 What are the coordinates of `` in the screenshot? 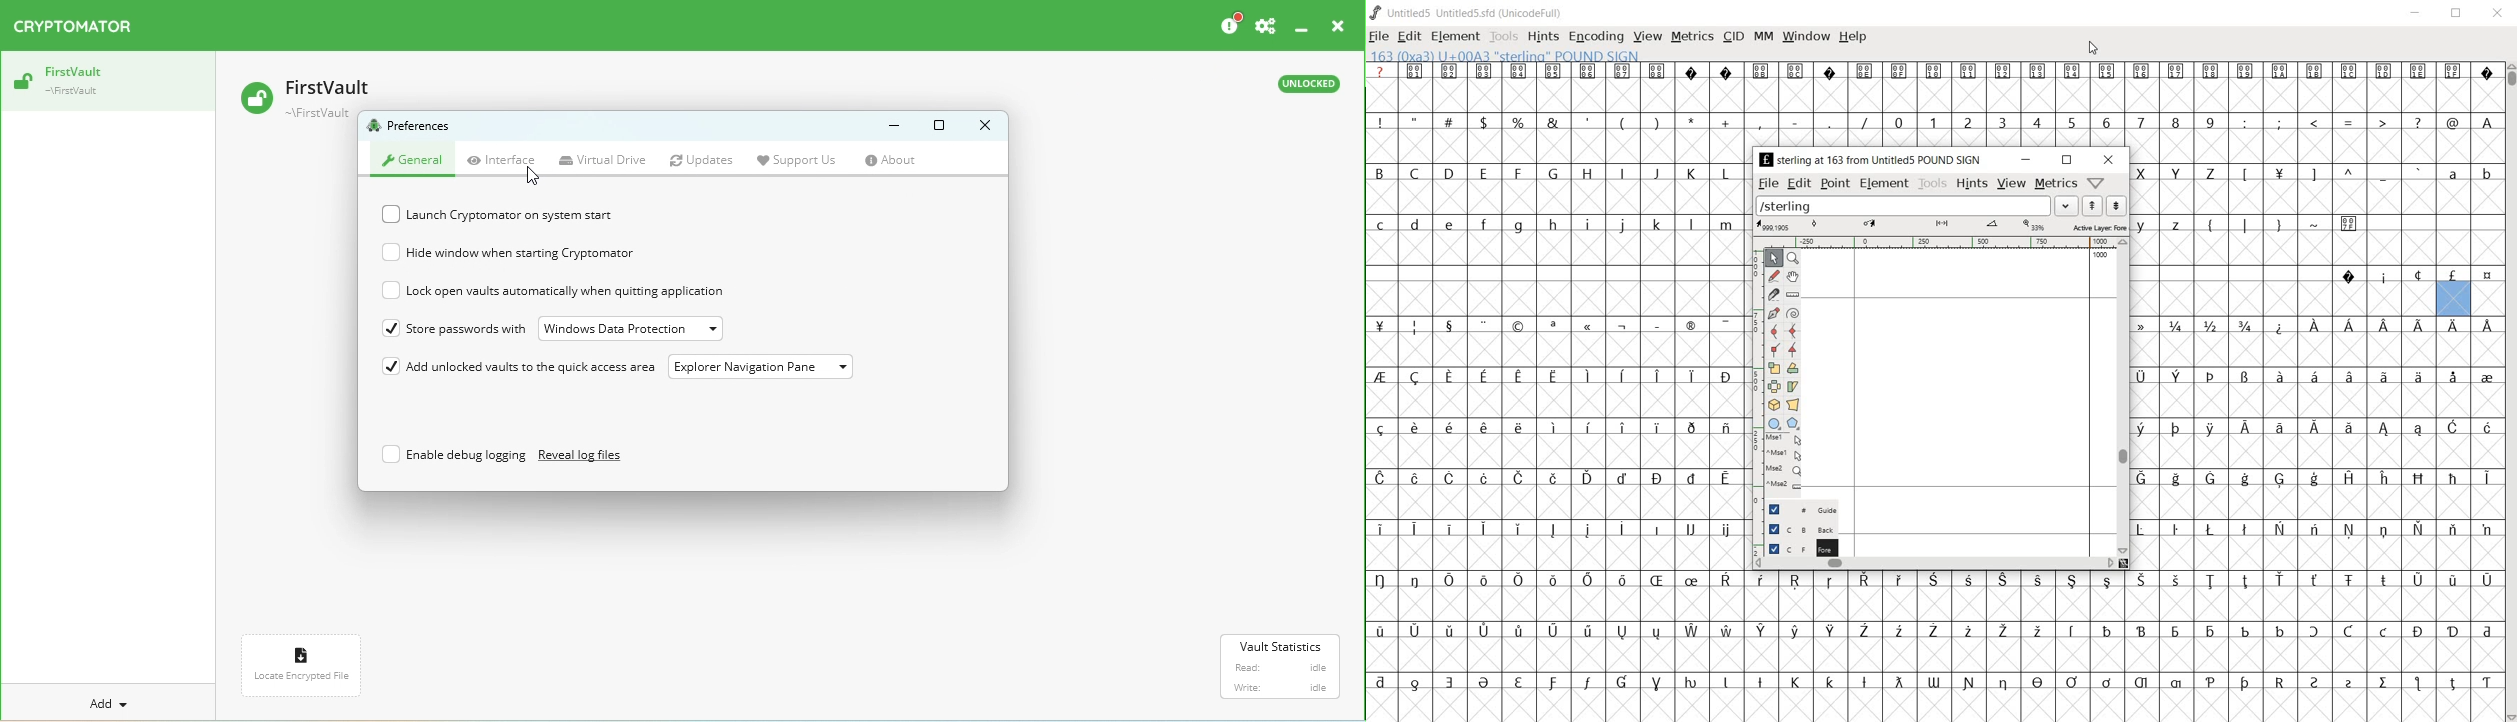 It's located at (2385, 324).